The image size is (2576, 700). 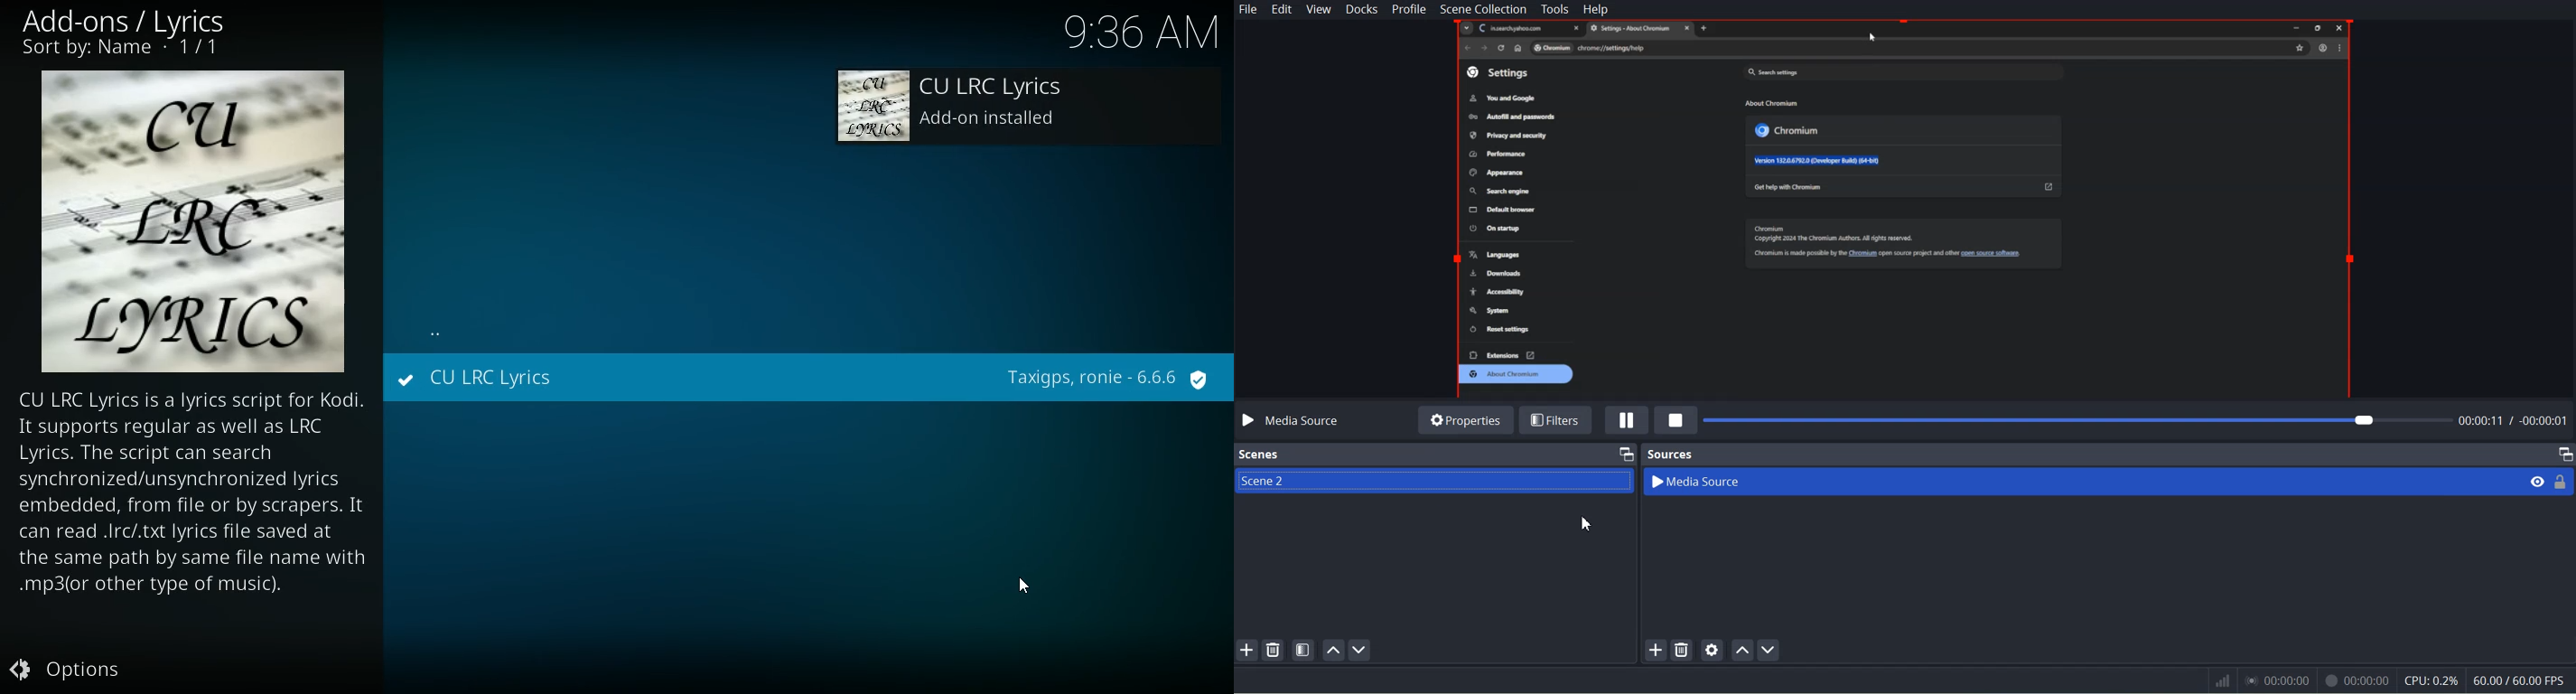 I want to click on Maximize, so click(x=2565, y=454).